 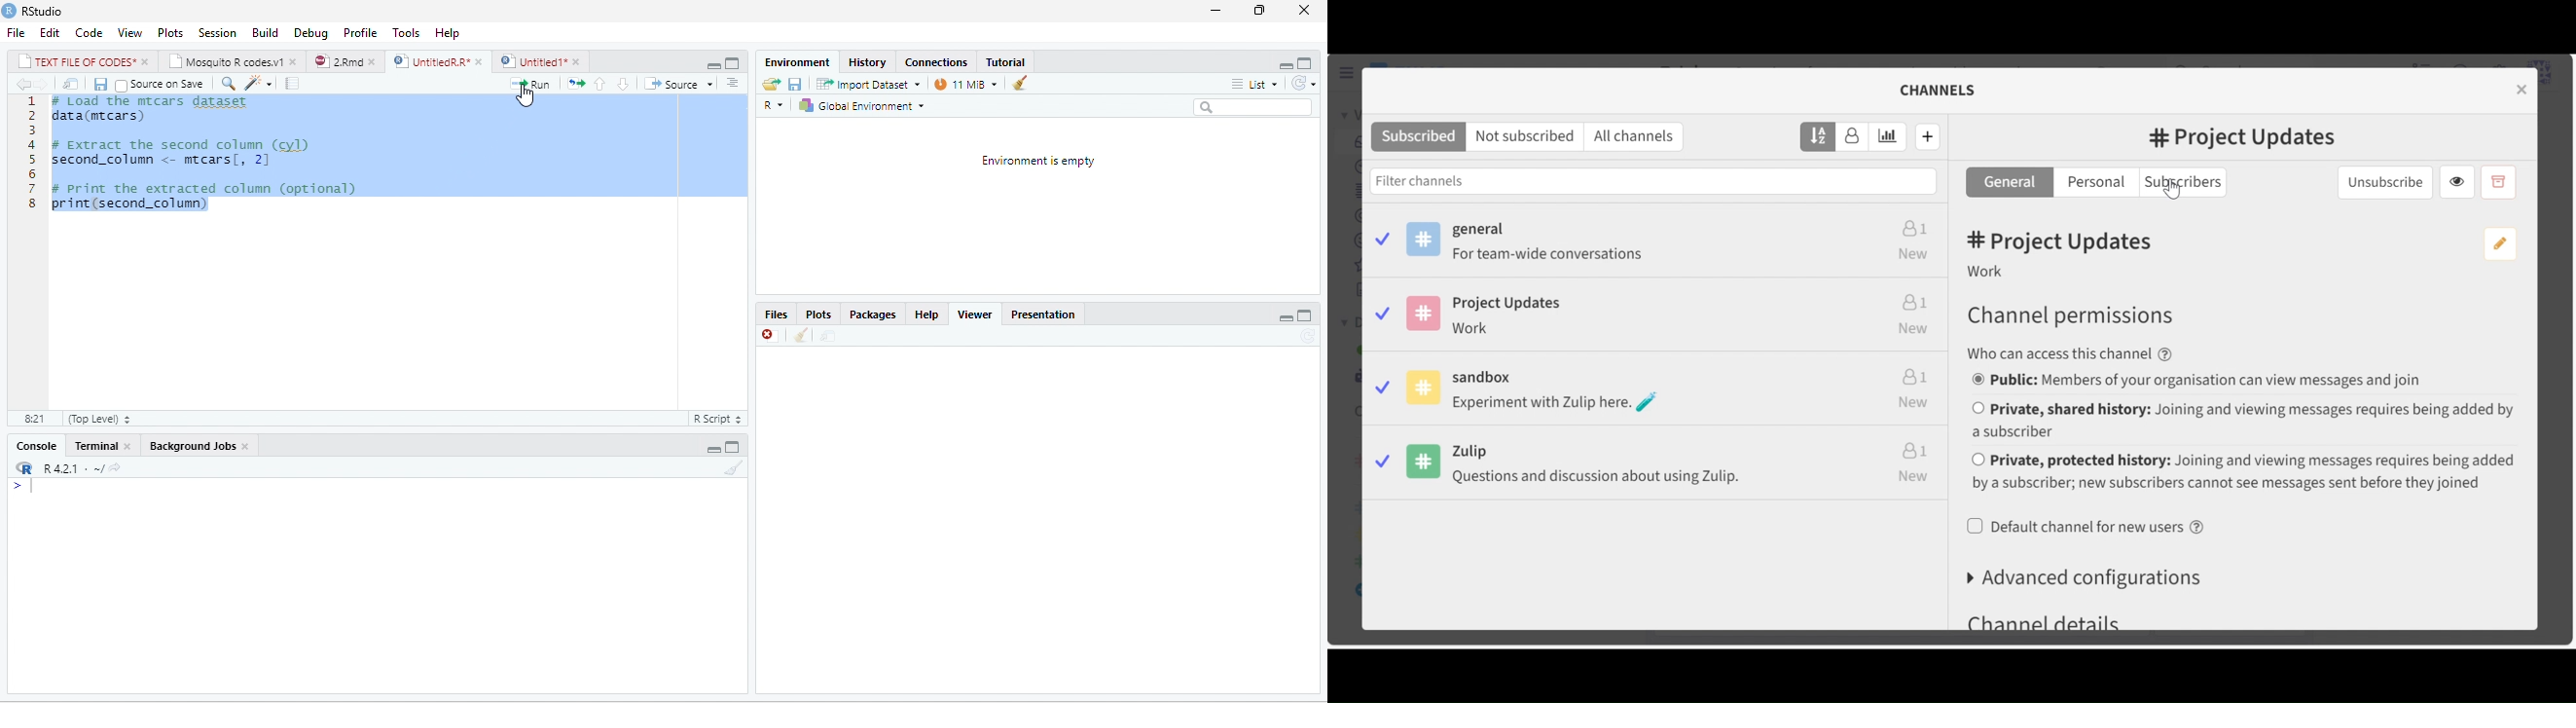 I want to click on clean , so click(x=801, y=337).